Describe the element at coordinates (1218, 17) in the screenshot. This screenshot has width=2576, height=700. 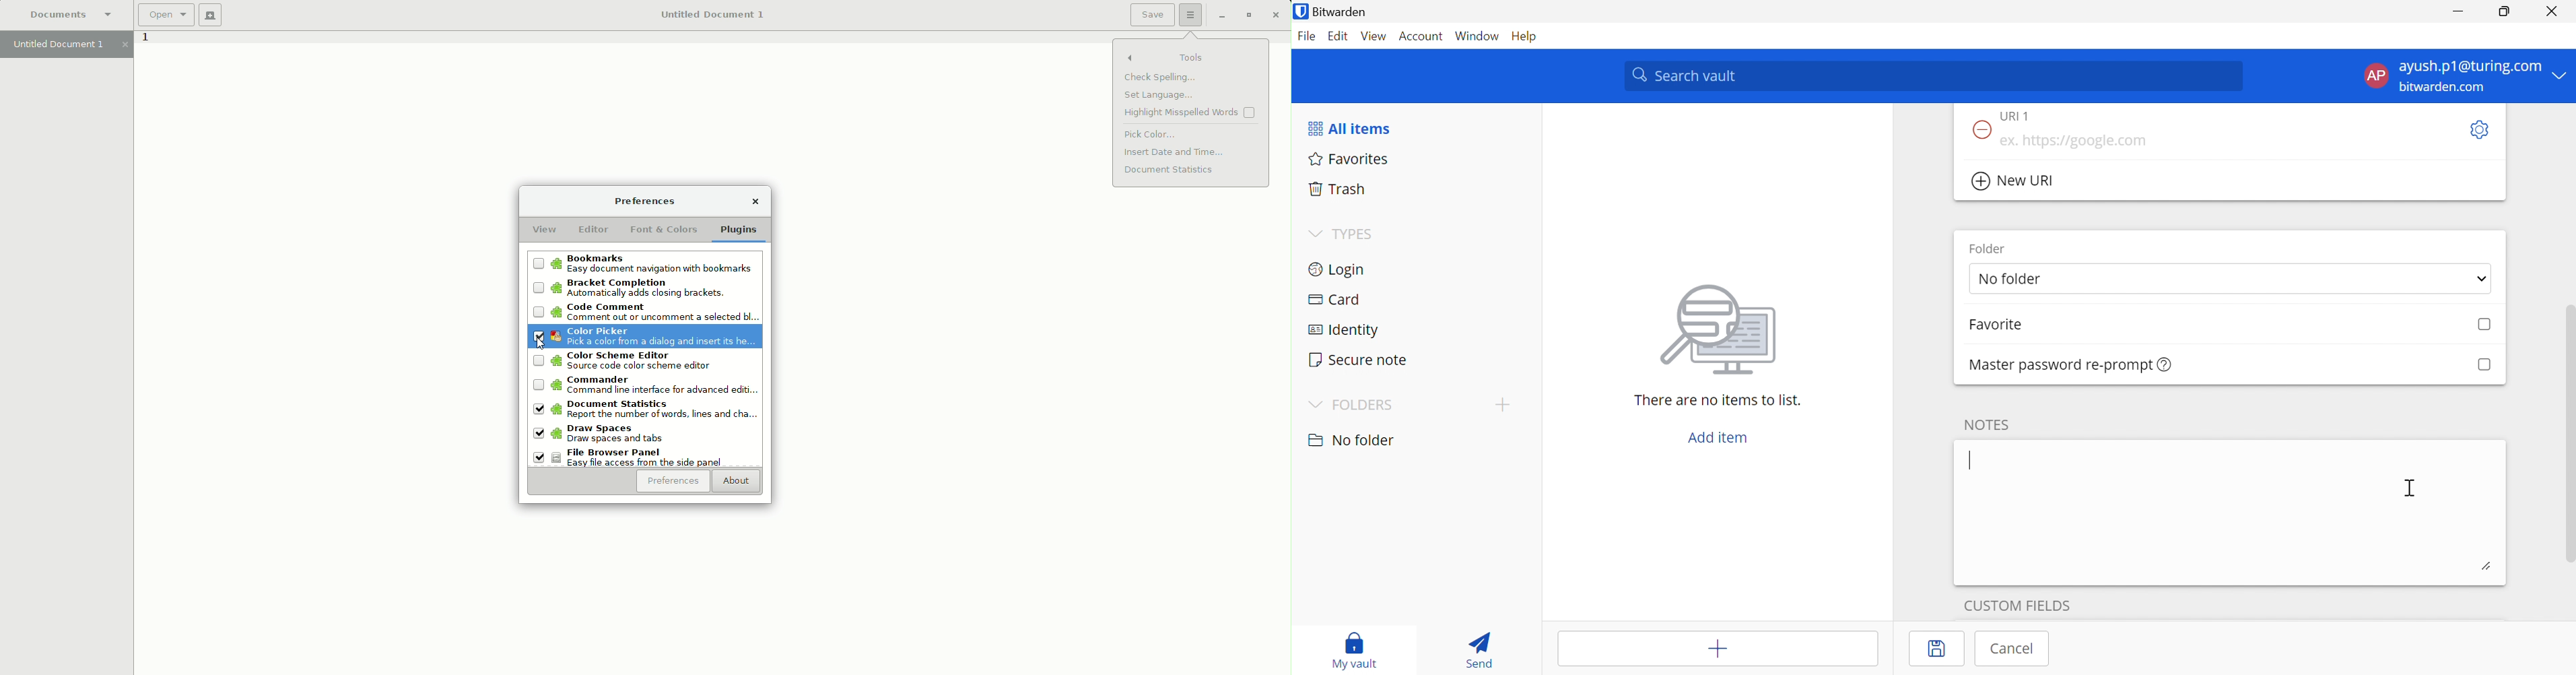
I see `Restore` at that location.